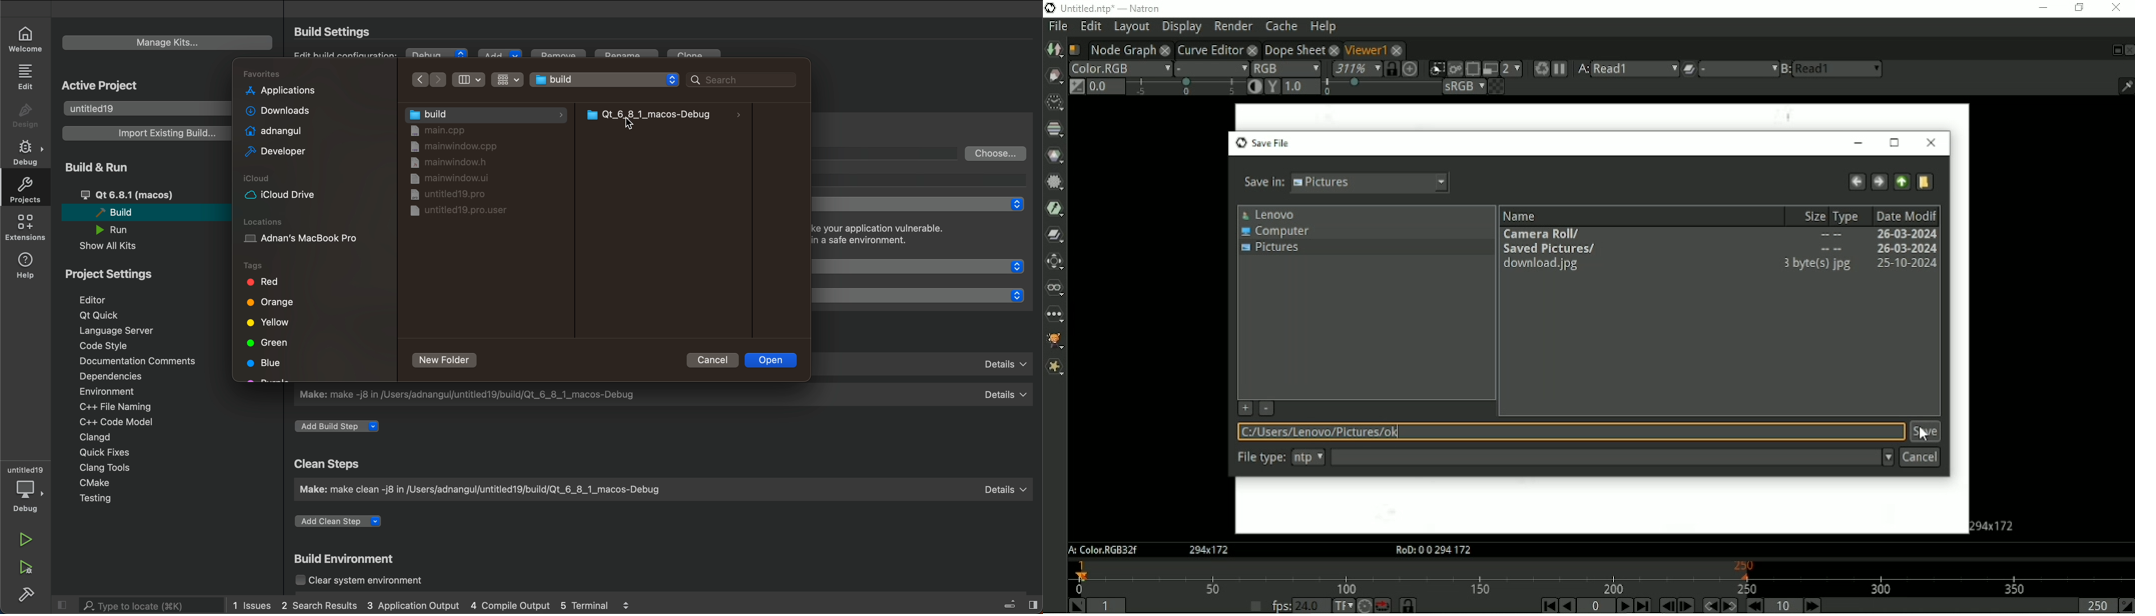 The image size is (2156, 616). Describe the element at coordinates (373, 581) in the screenshot. I see `clear system ` at that location.